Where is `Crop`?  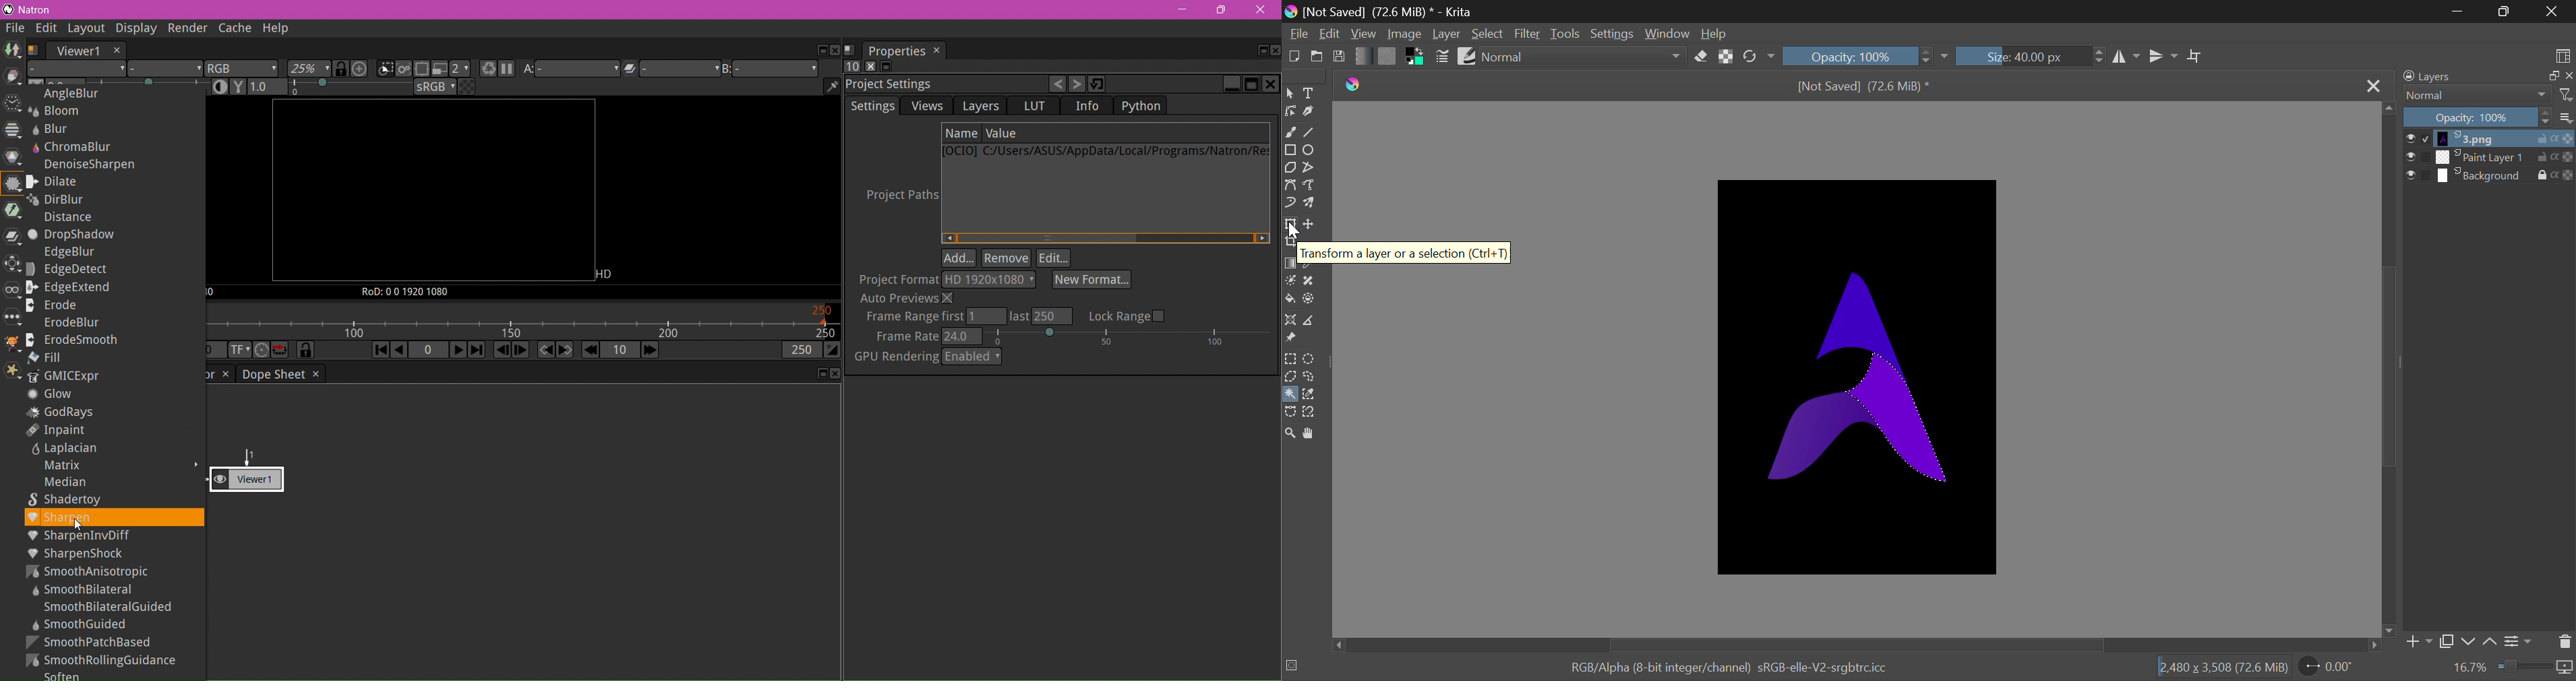
Crop is located at coordinates (2197, 57).